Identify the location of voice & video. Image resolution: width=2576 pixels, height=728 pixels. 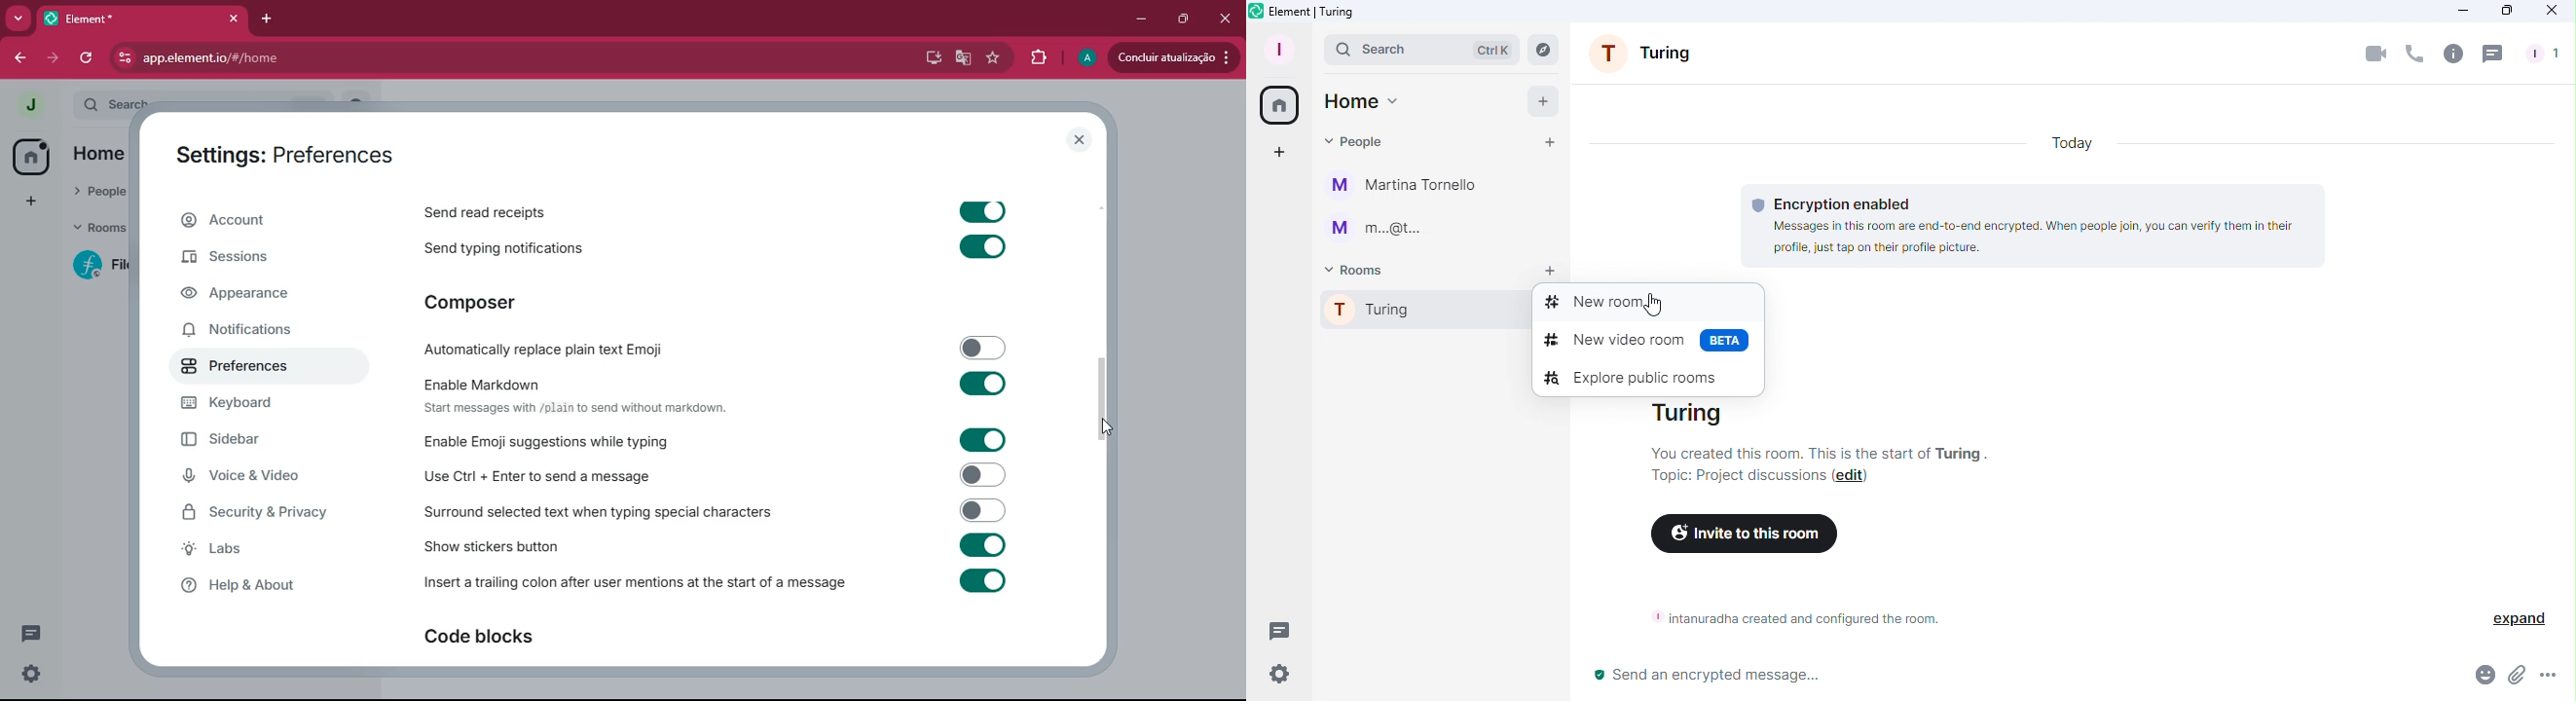
(252, 477).